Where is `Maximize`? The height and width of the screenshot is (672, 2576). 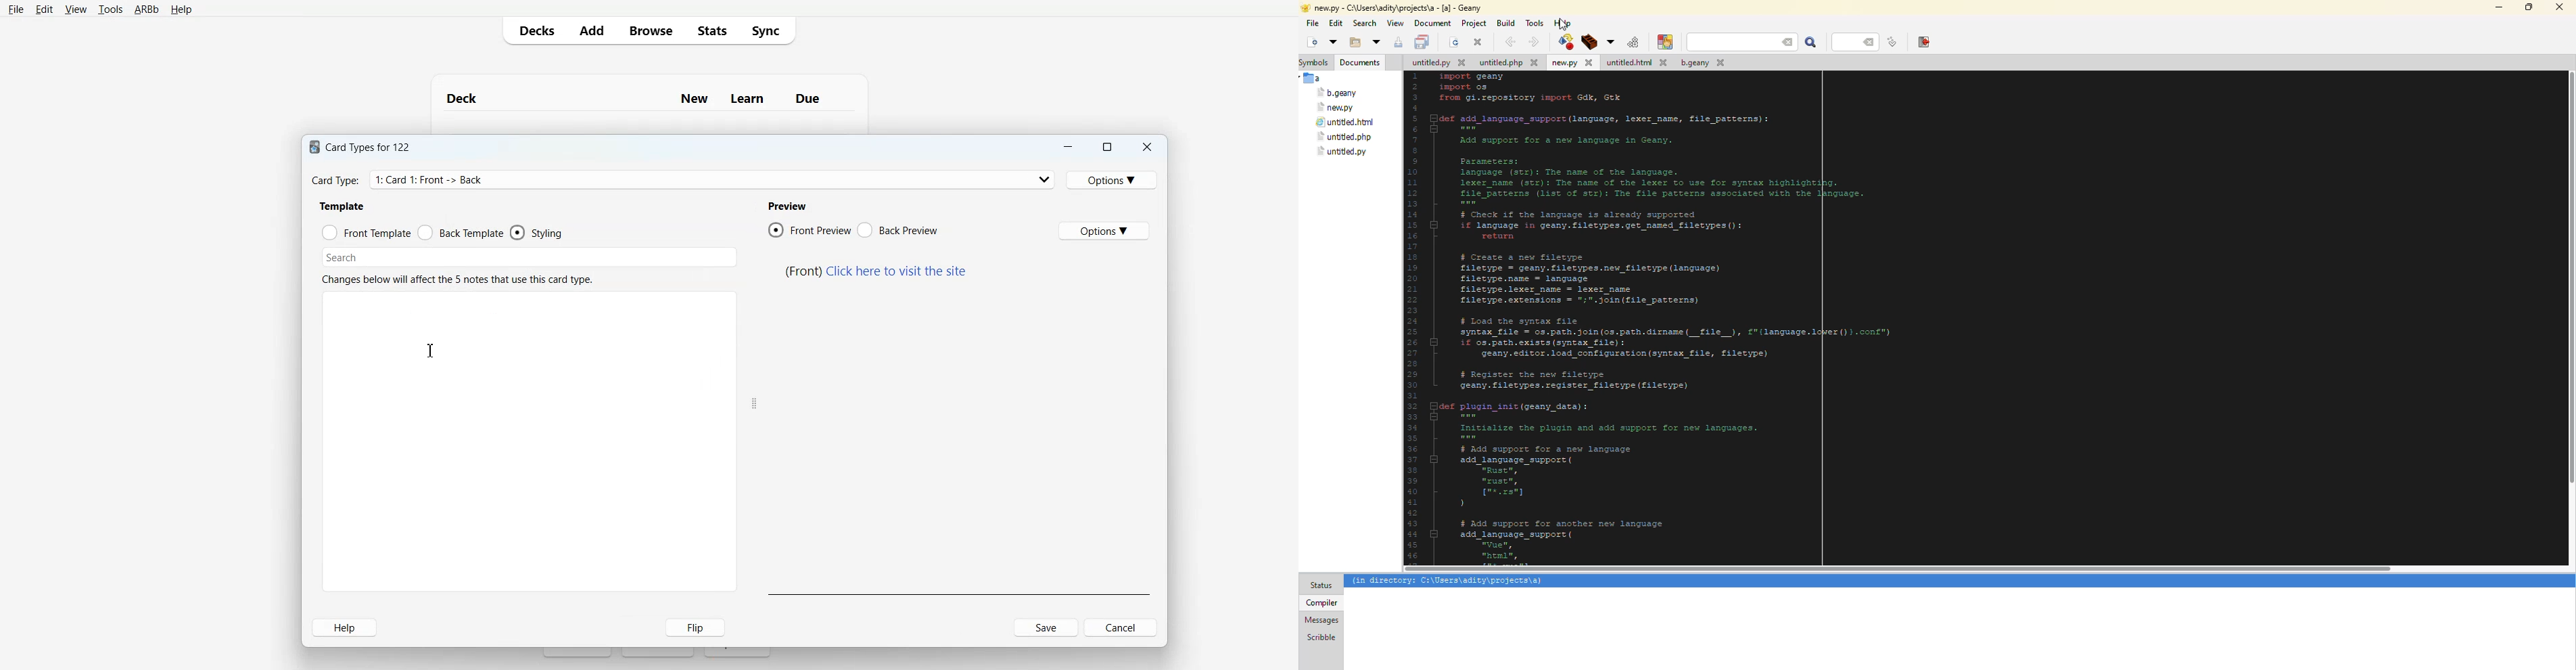 Maximize is located at coordinates (1107, 146).